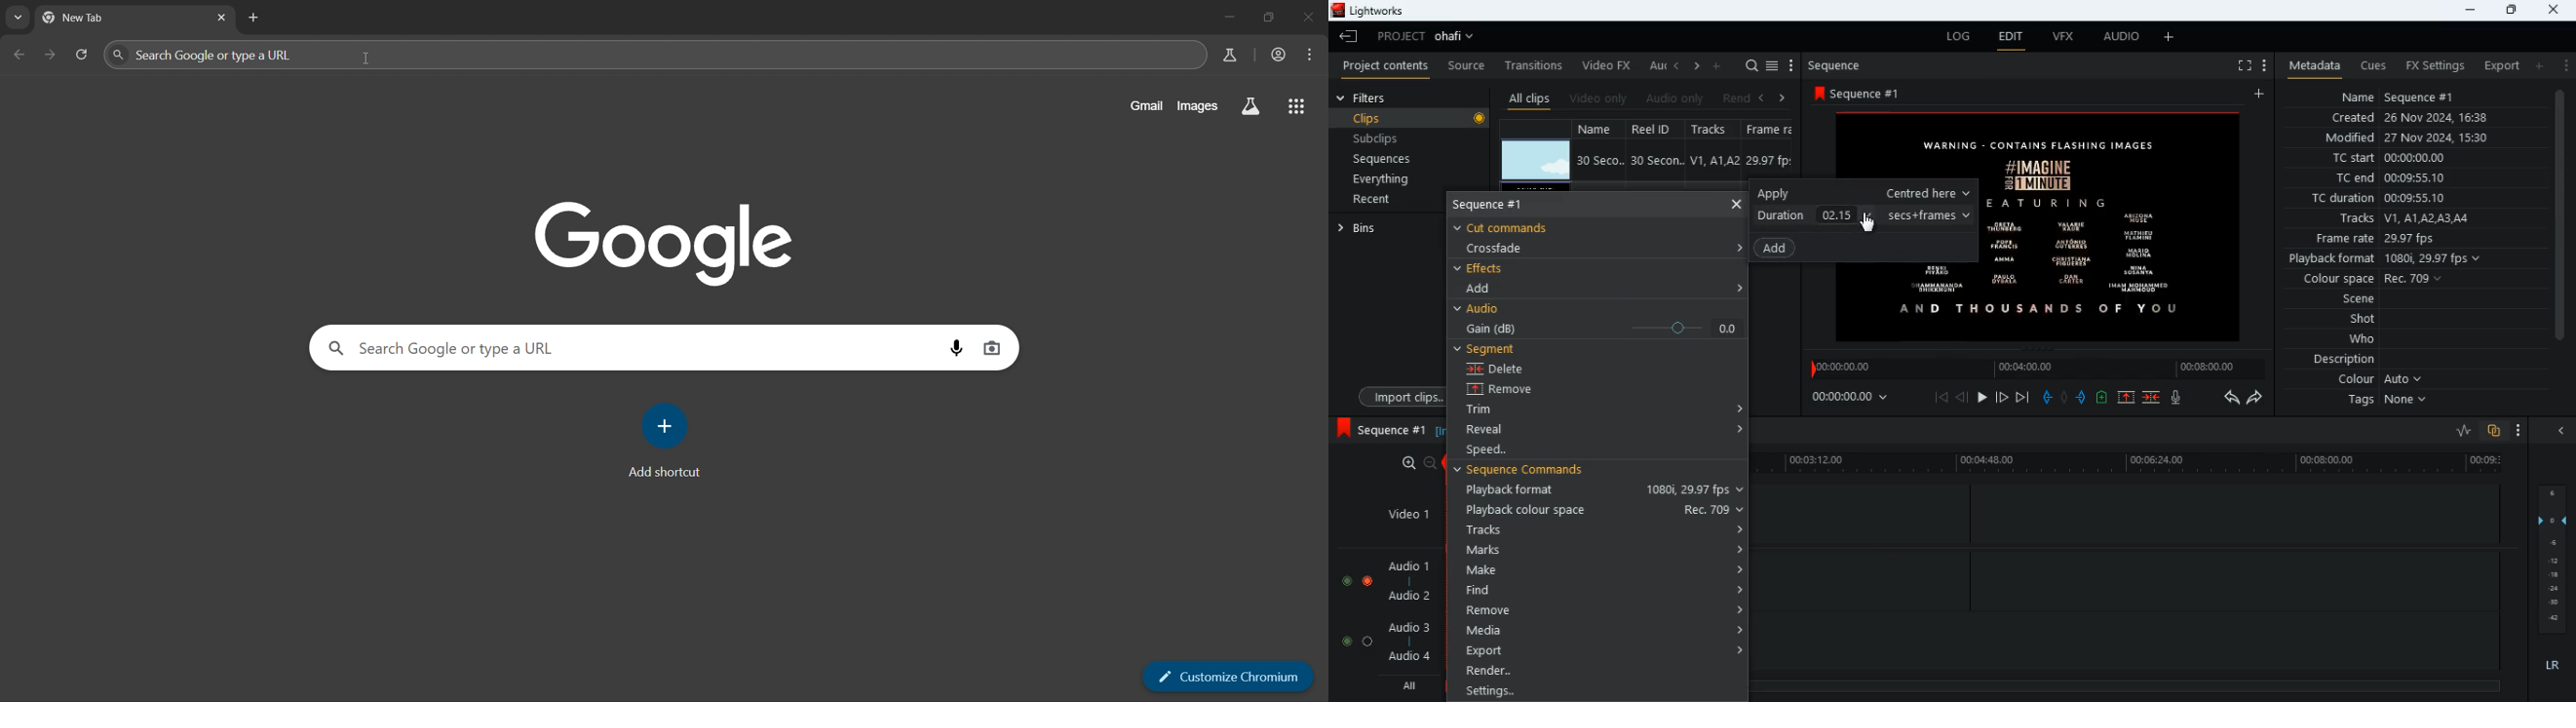 The image size is (2576, 728). I want to click on more, so click(2564, 64).